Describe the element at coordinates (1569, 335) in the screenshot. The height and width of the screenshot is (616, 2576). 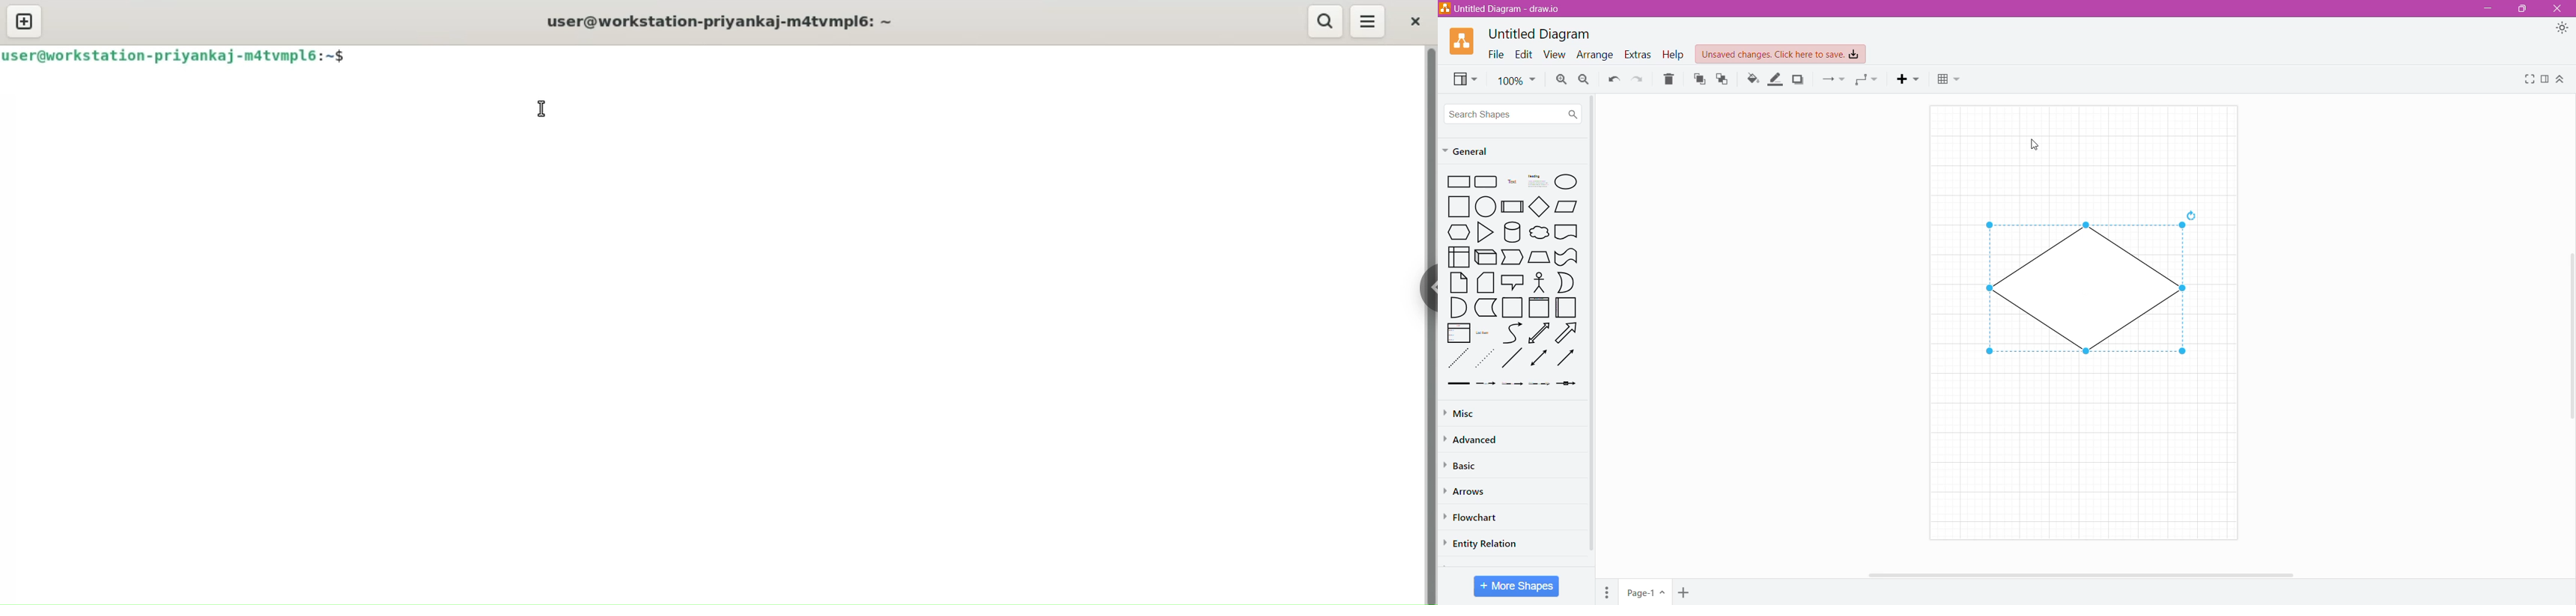
I see `Arrow` at that location.